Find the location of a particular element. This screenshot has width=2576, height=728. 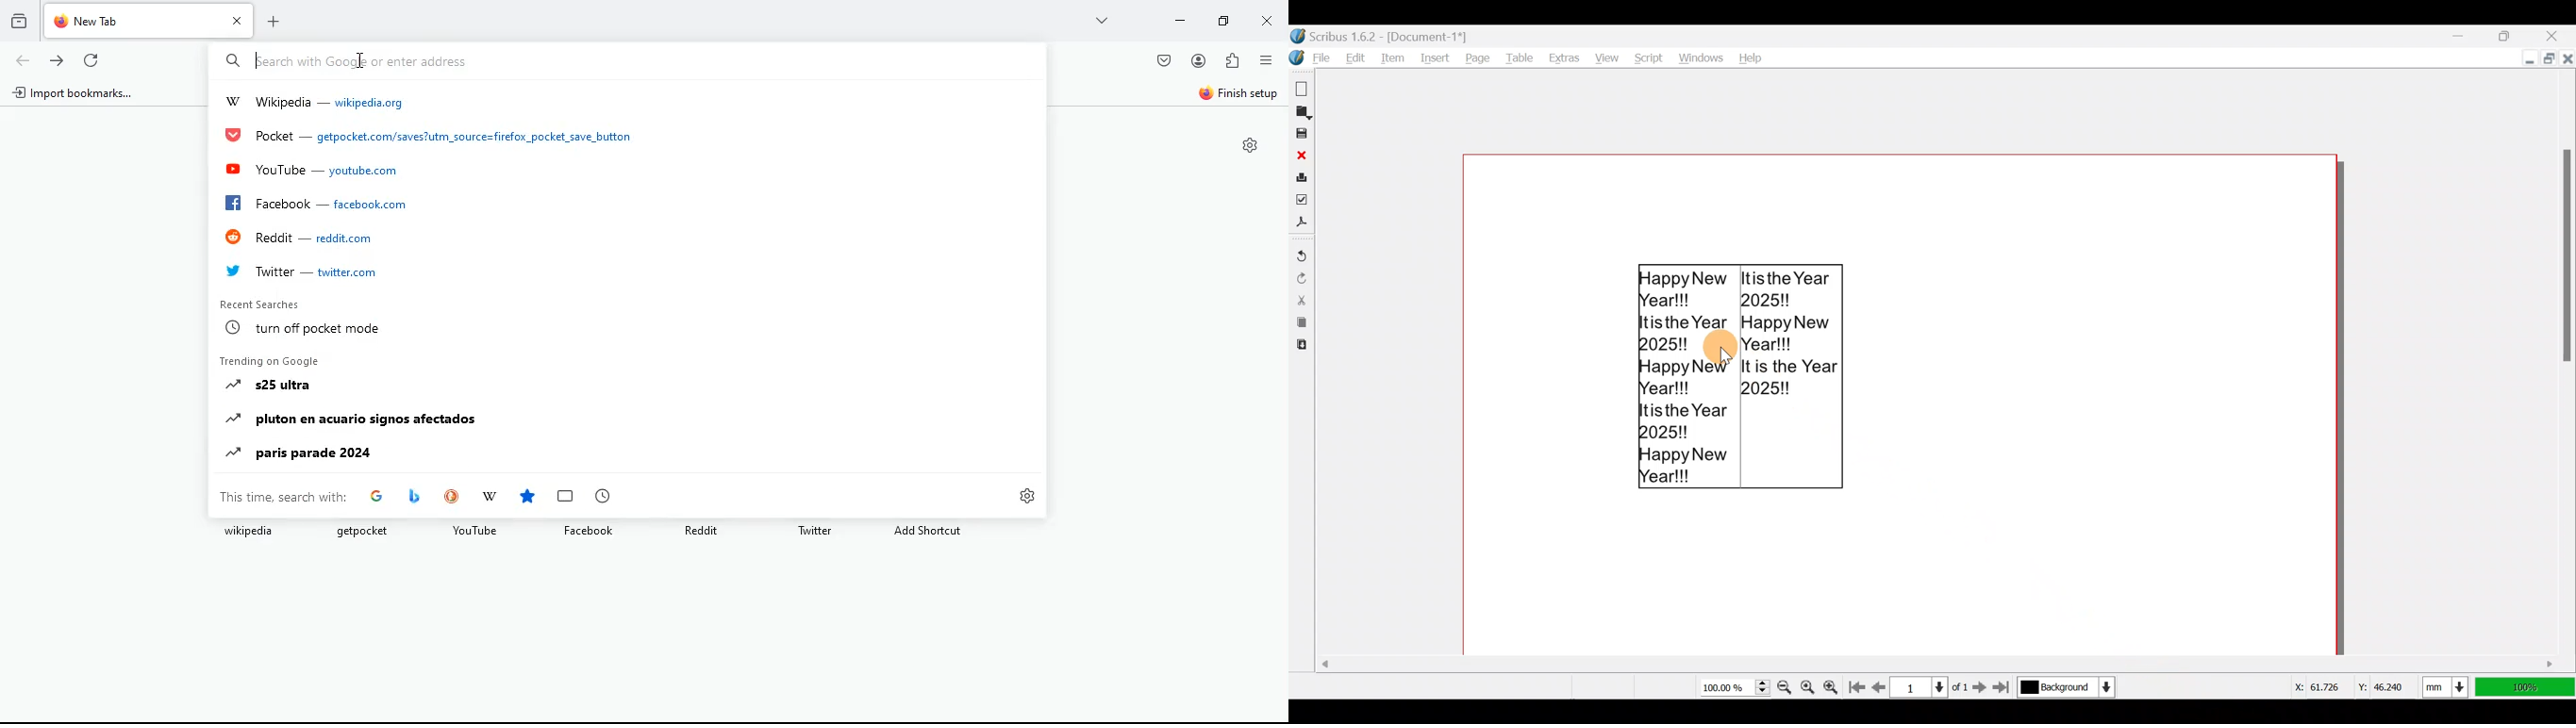

Scroll bar is located at coordinates (2568, 370).